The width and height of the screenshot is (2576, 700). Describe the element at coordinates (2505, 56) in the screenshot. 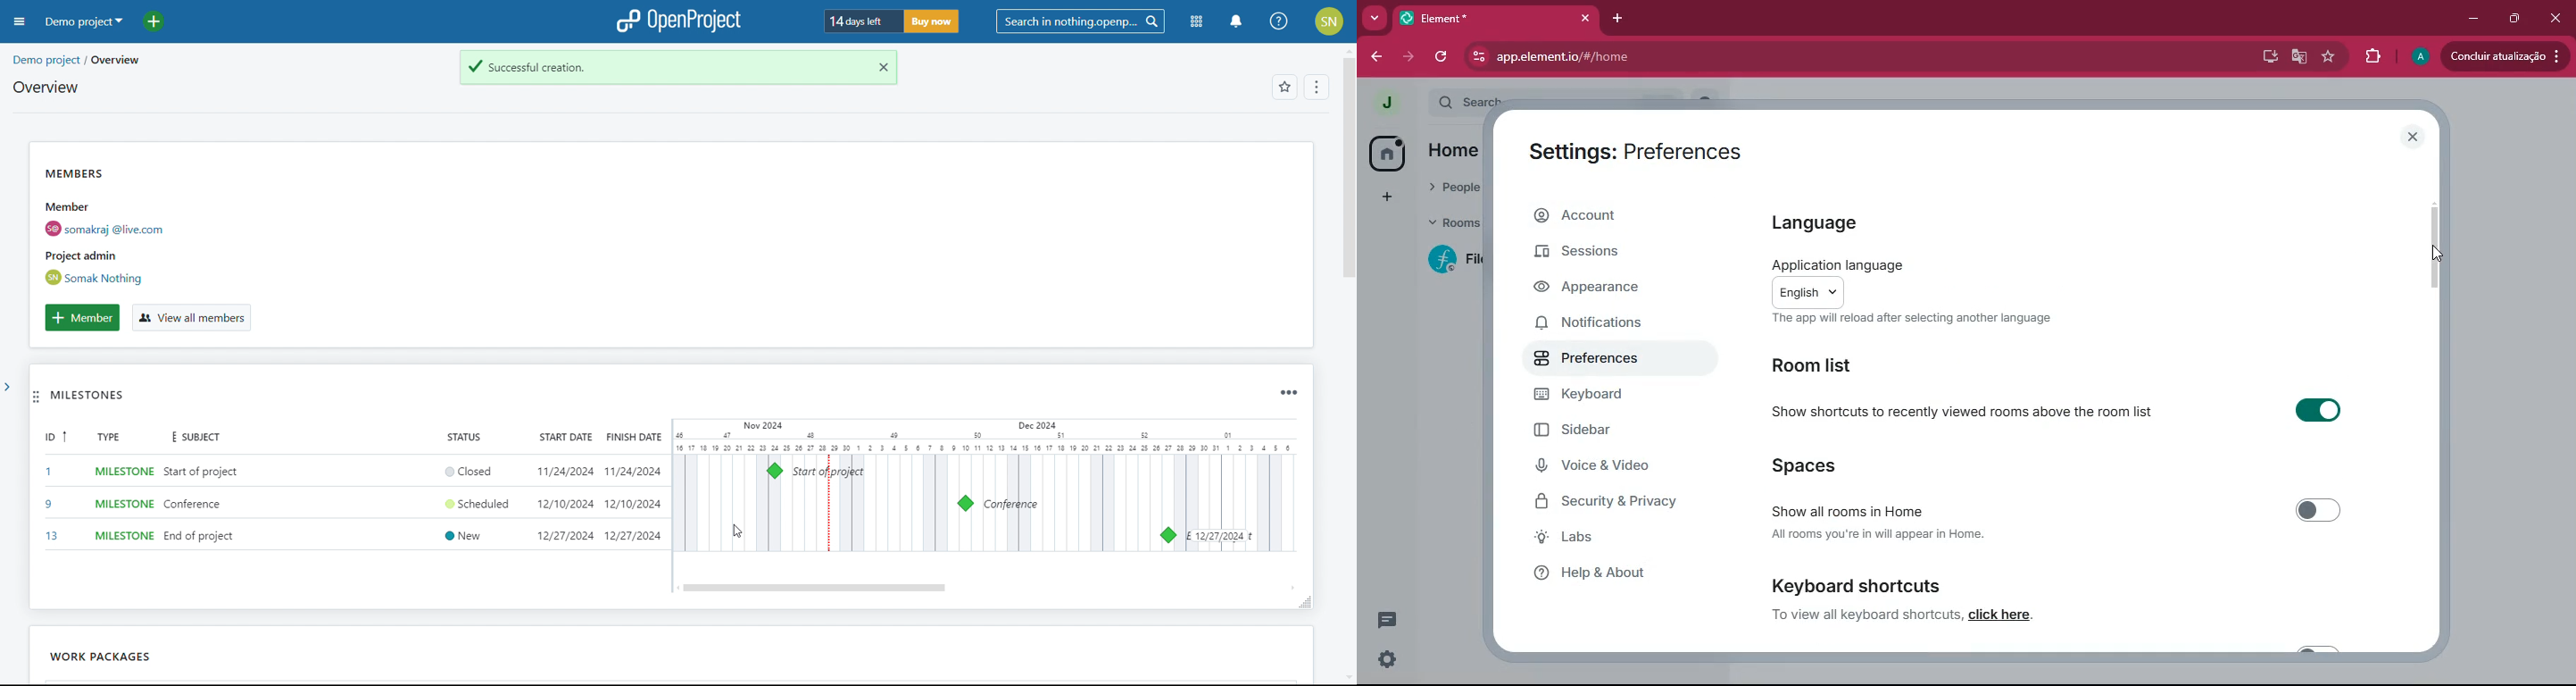

I see `update` at that location.